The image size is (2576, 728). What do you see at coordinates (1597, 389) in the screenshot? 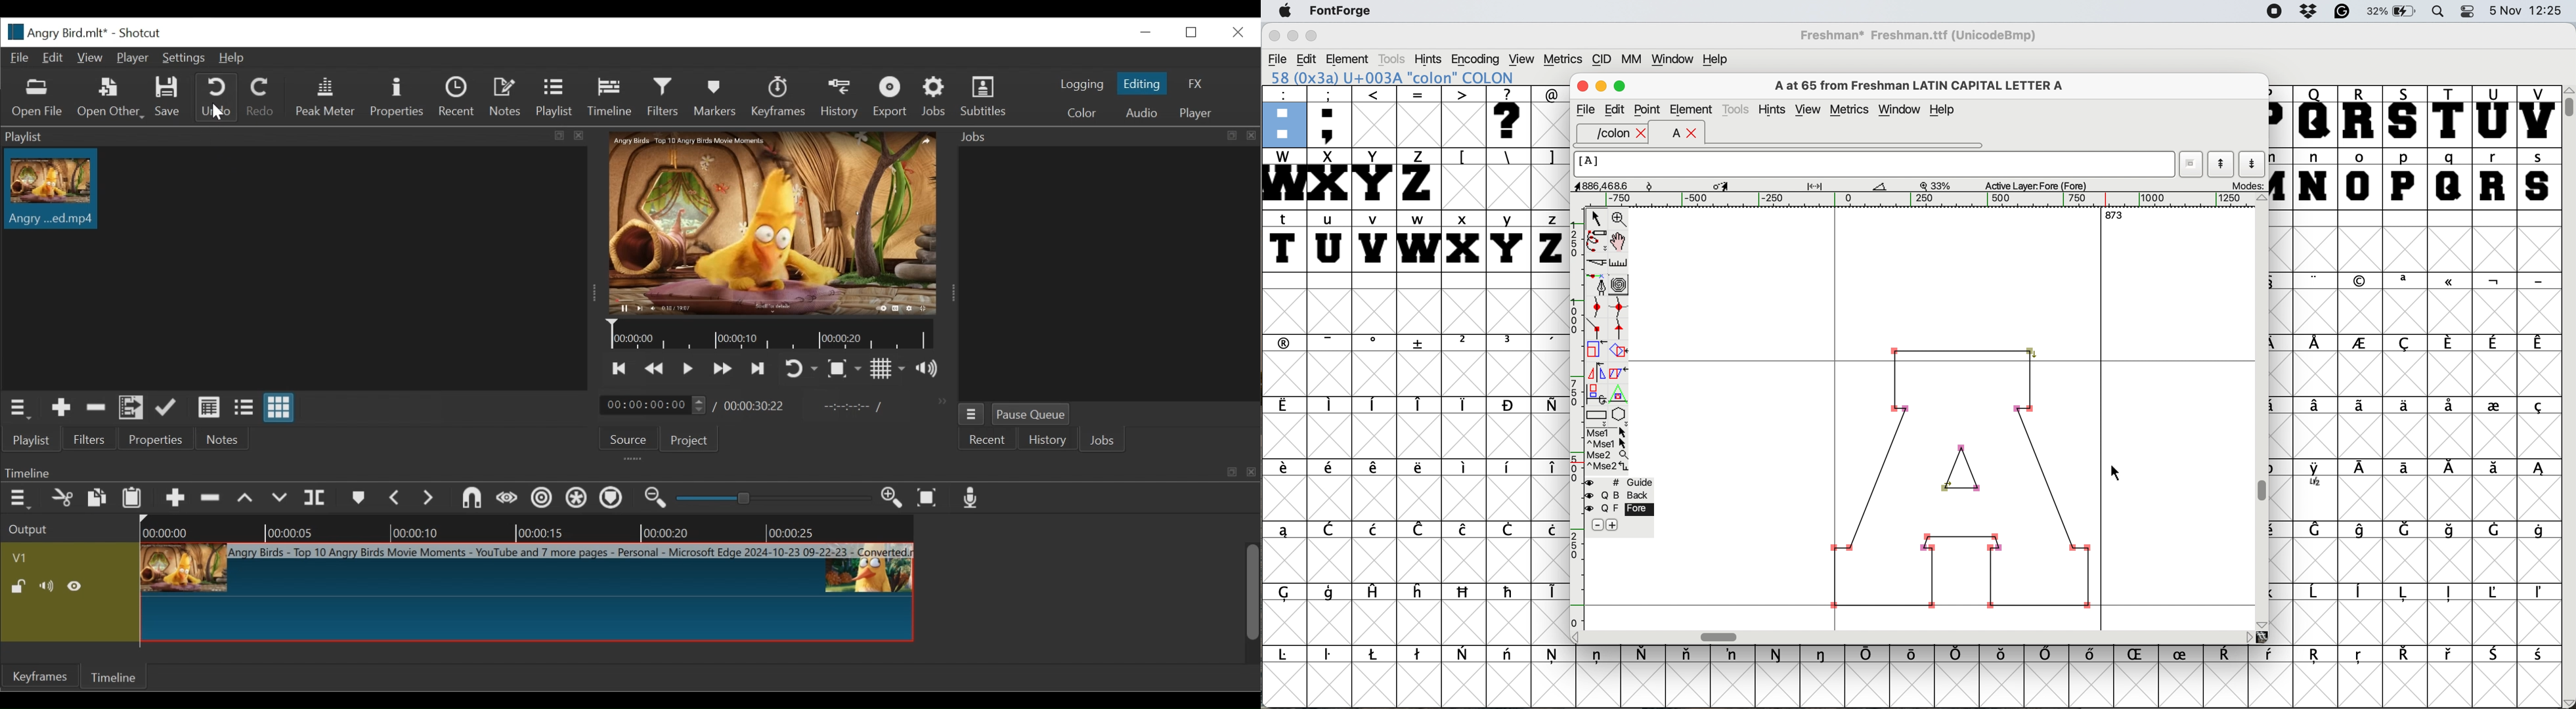
I see `rotate selection in 3d and project back to plane` at bounding box center [1597, 389].